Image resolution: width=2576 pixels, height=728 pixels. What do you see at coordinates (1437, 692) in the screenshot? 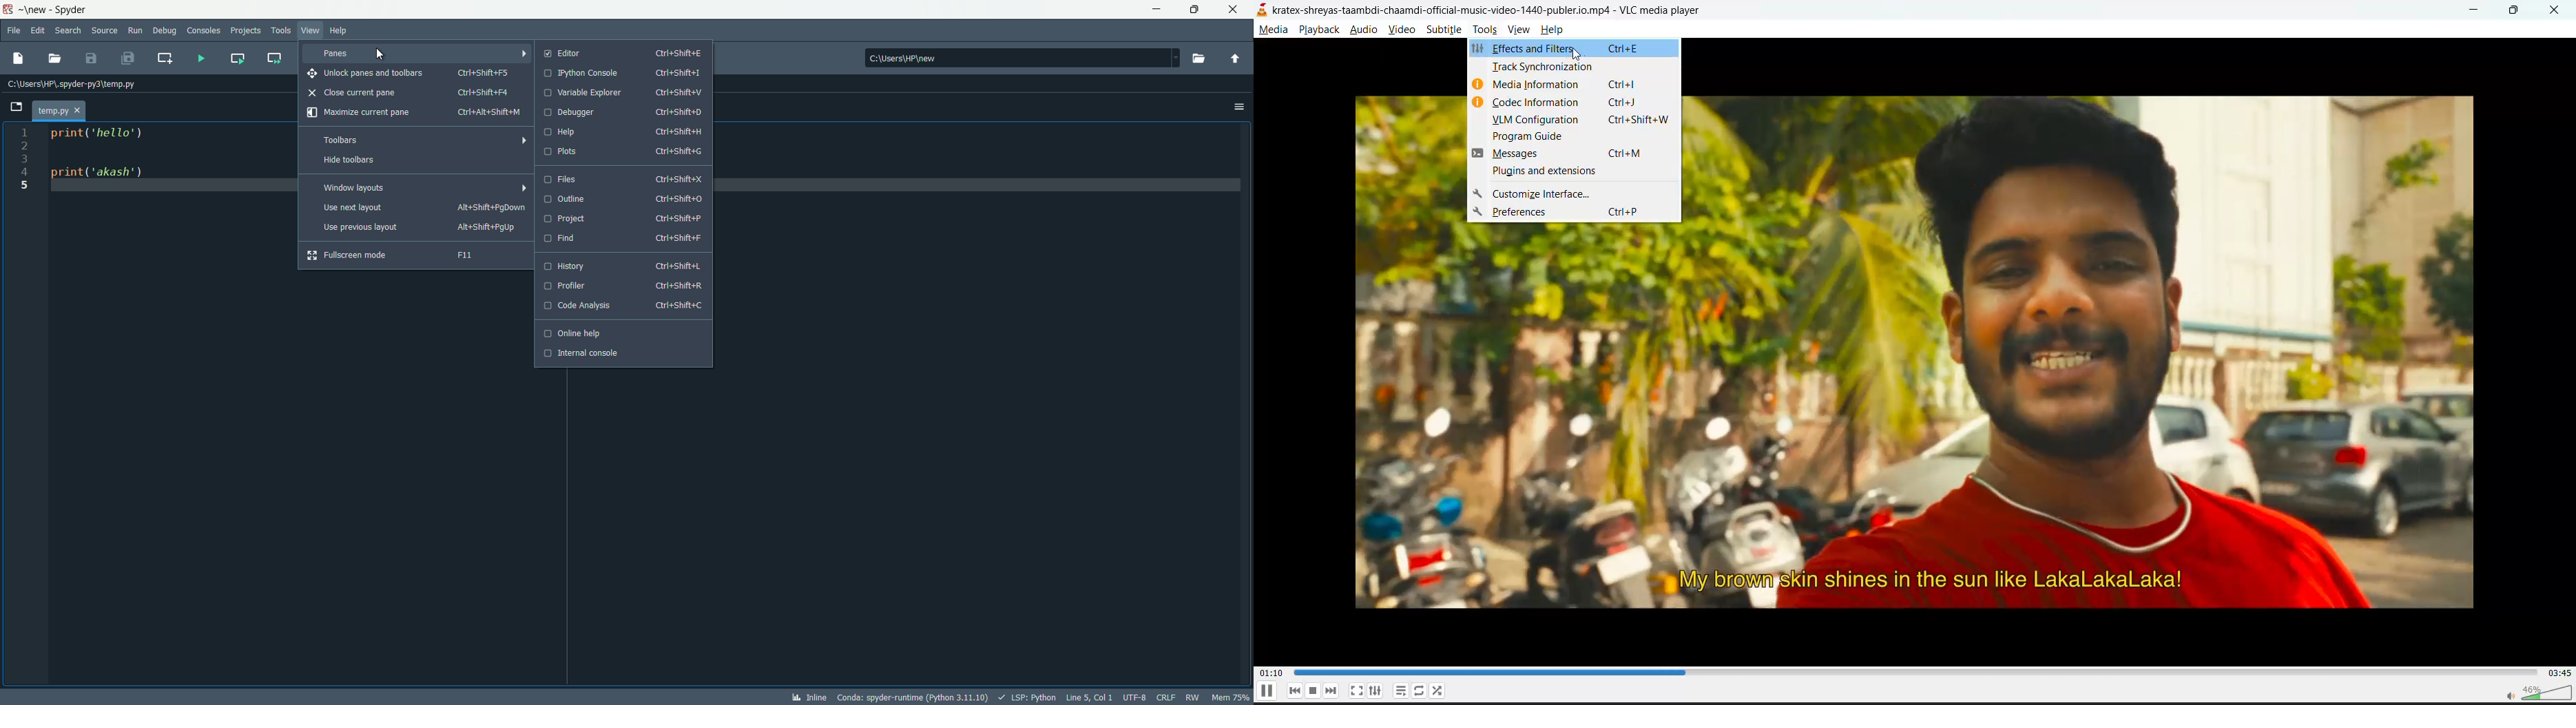
I see `random` at bounding box center [1437, 692].